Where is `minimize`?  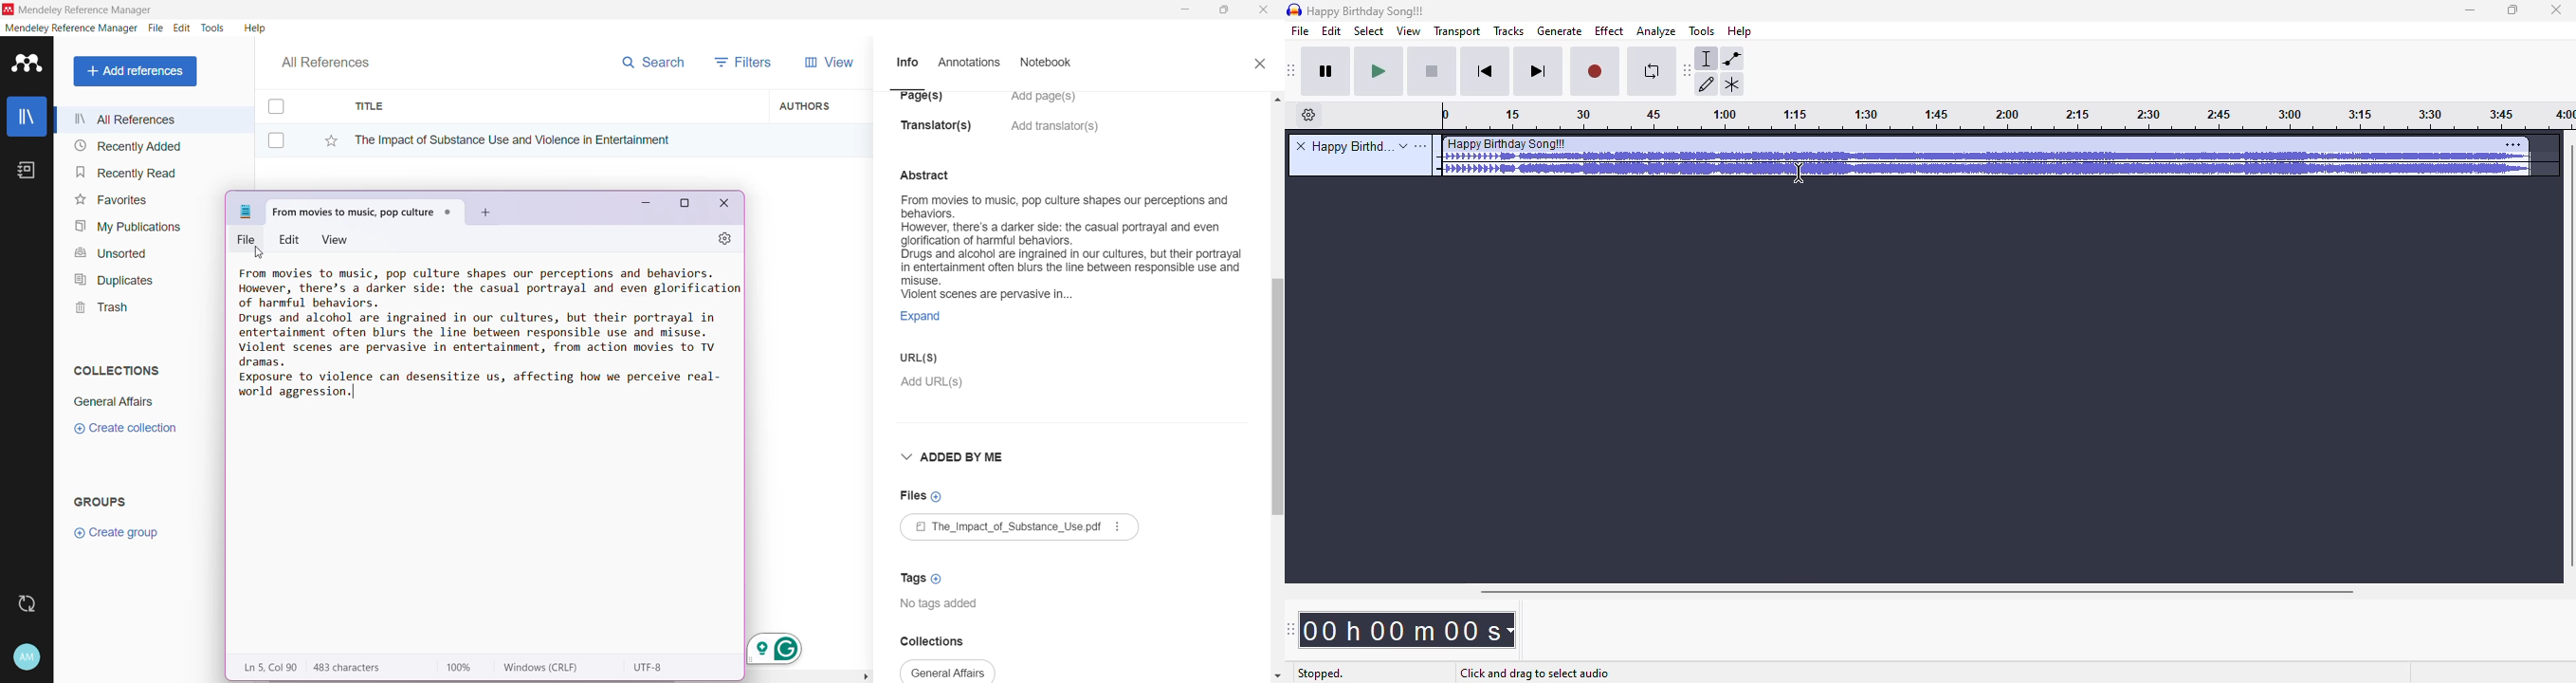 minimize is located at coordinates (2471, 11).